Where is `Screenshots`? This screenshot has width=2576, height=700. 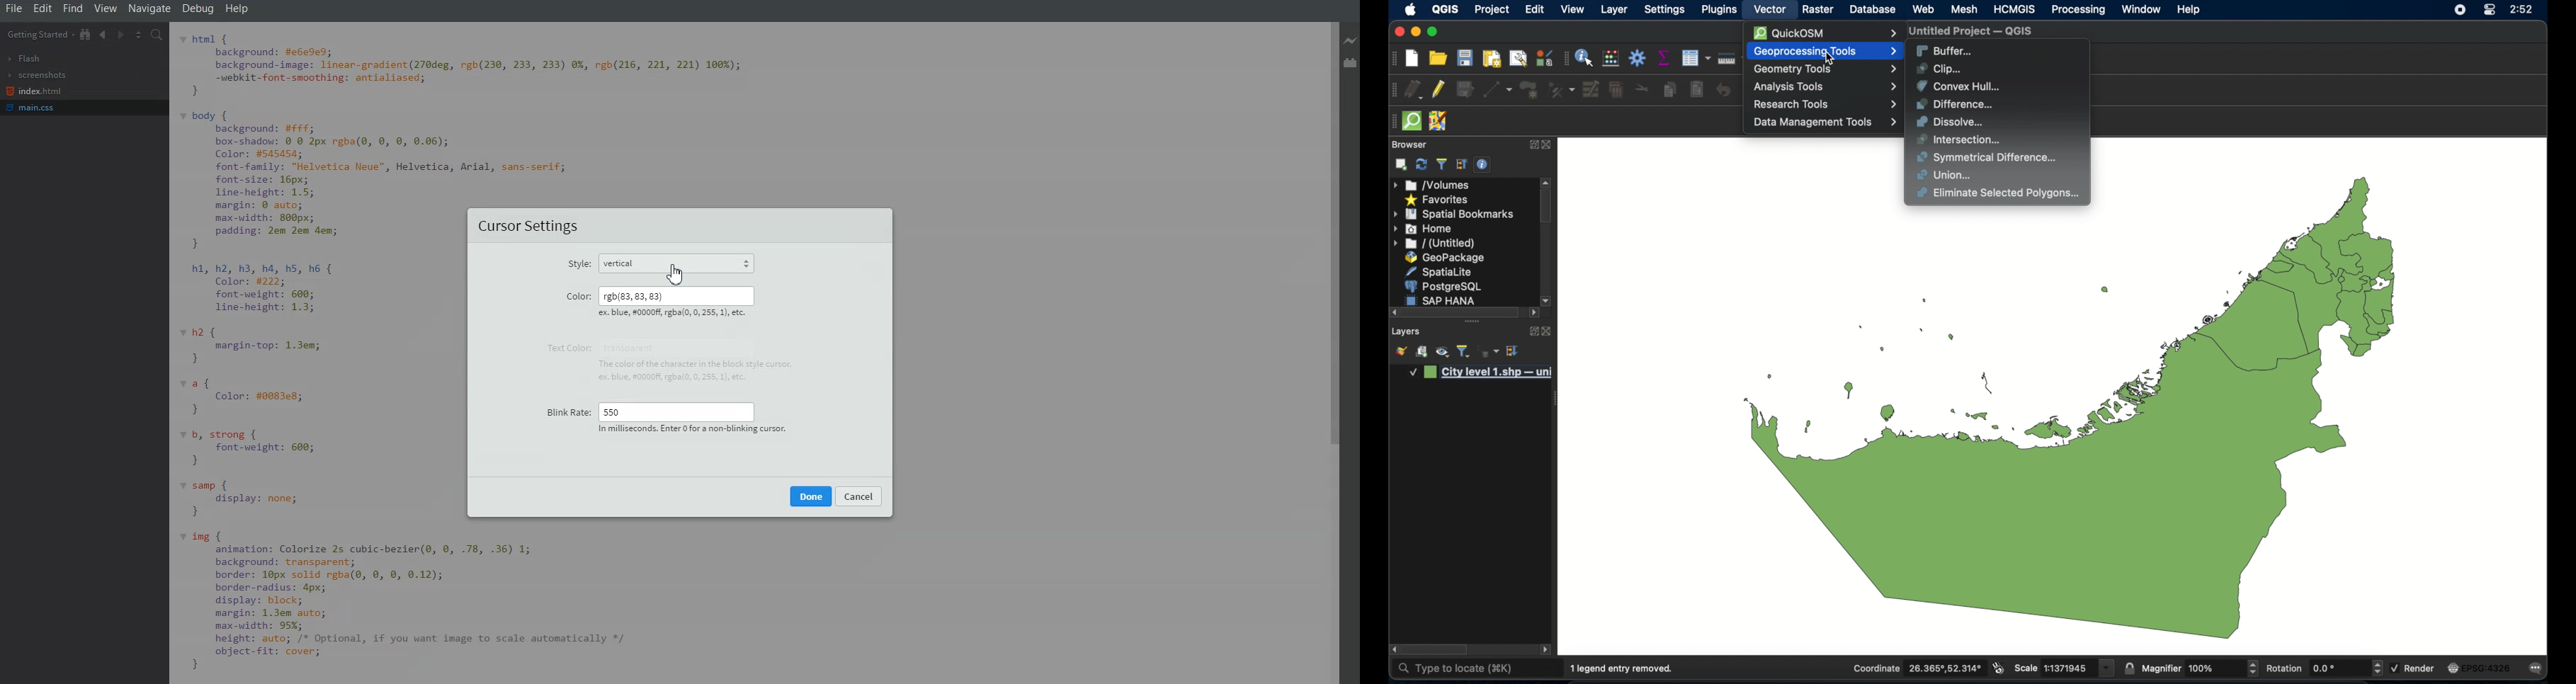
Screenshots is located at coordinates (37, 75).